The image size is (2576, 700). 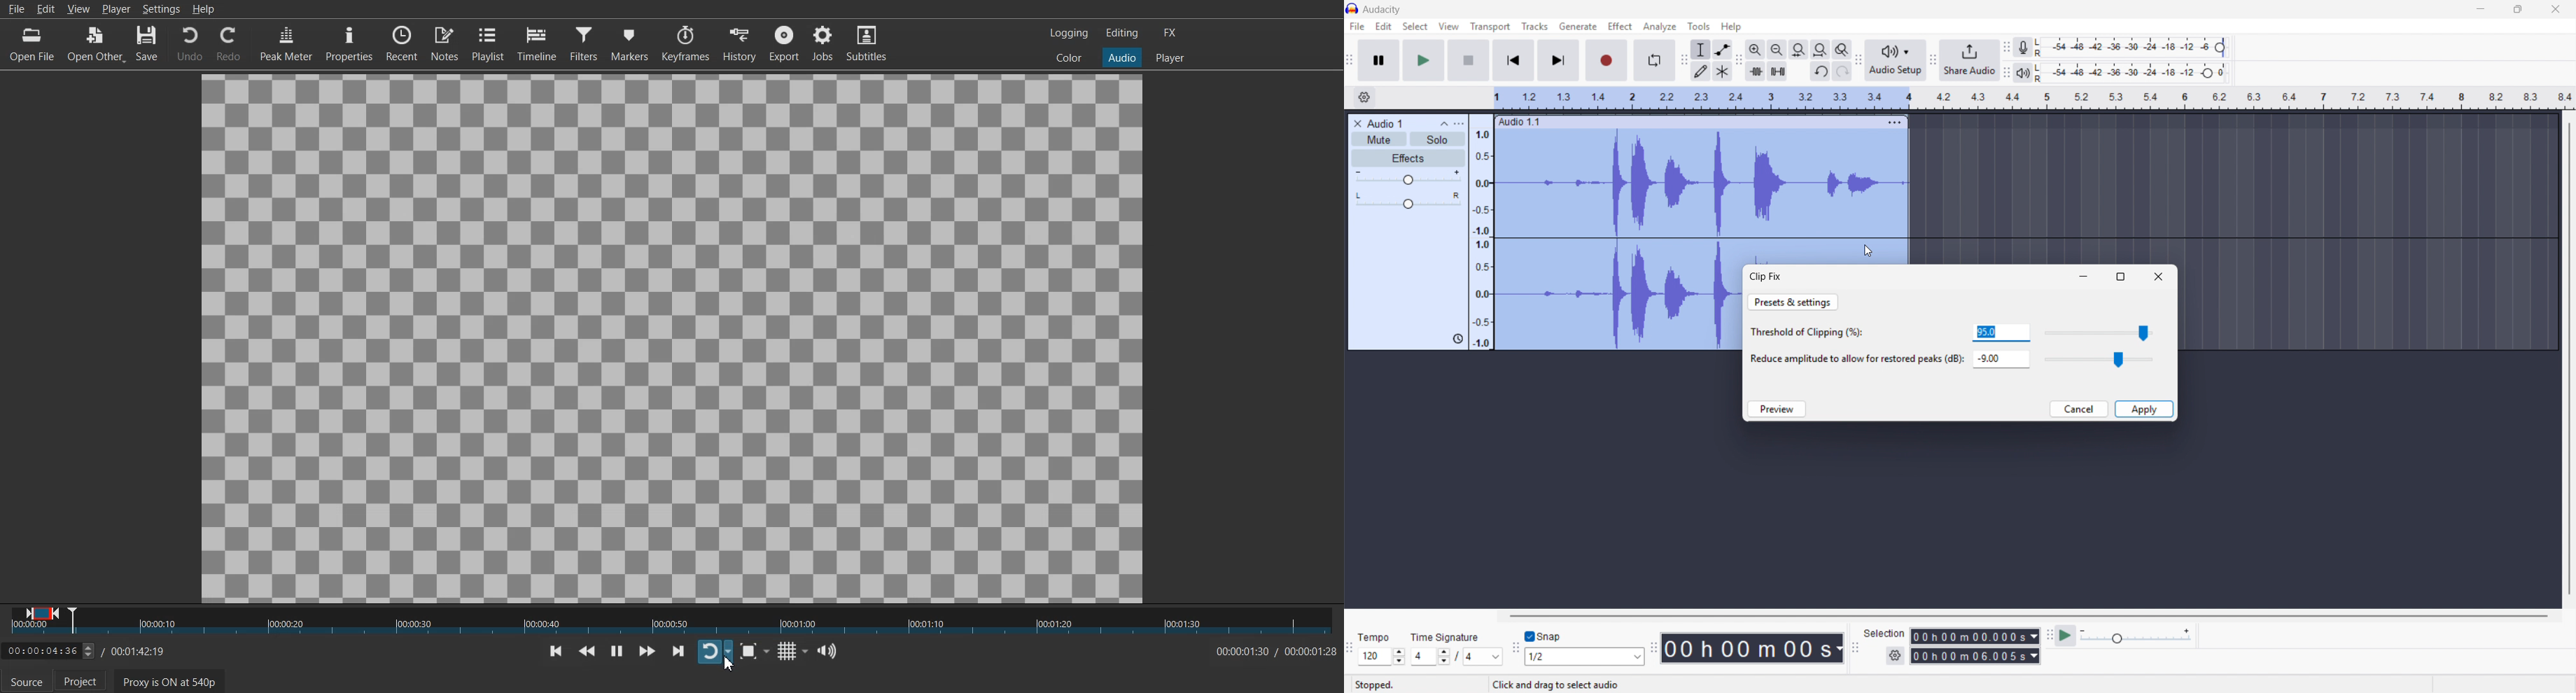 I want to click on toggle zoom, so click(x=1842, y=49).